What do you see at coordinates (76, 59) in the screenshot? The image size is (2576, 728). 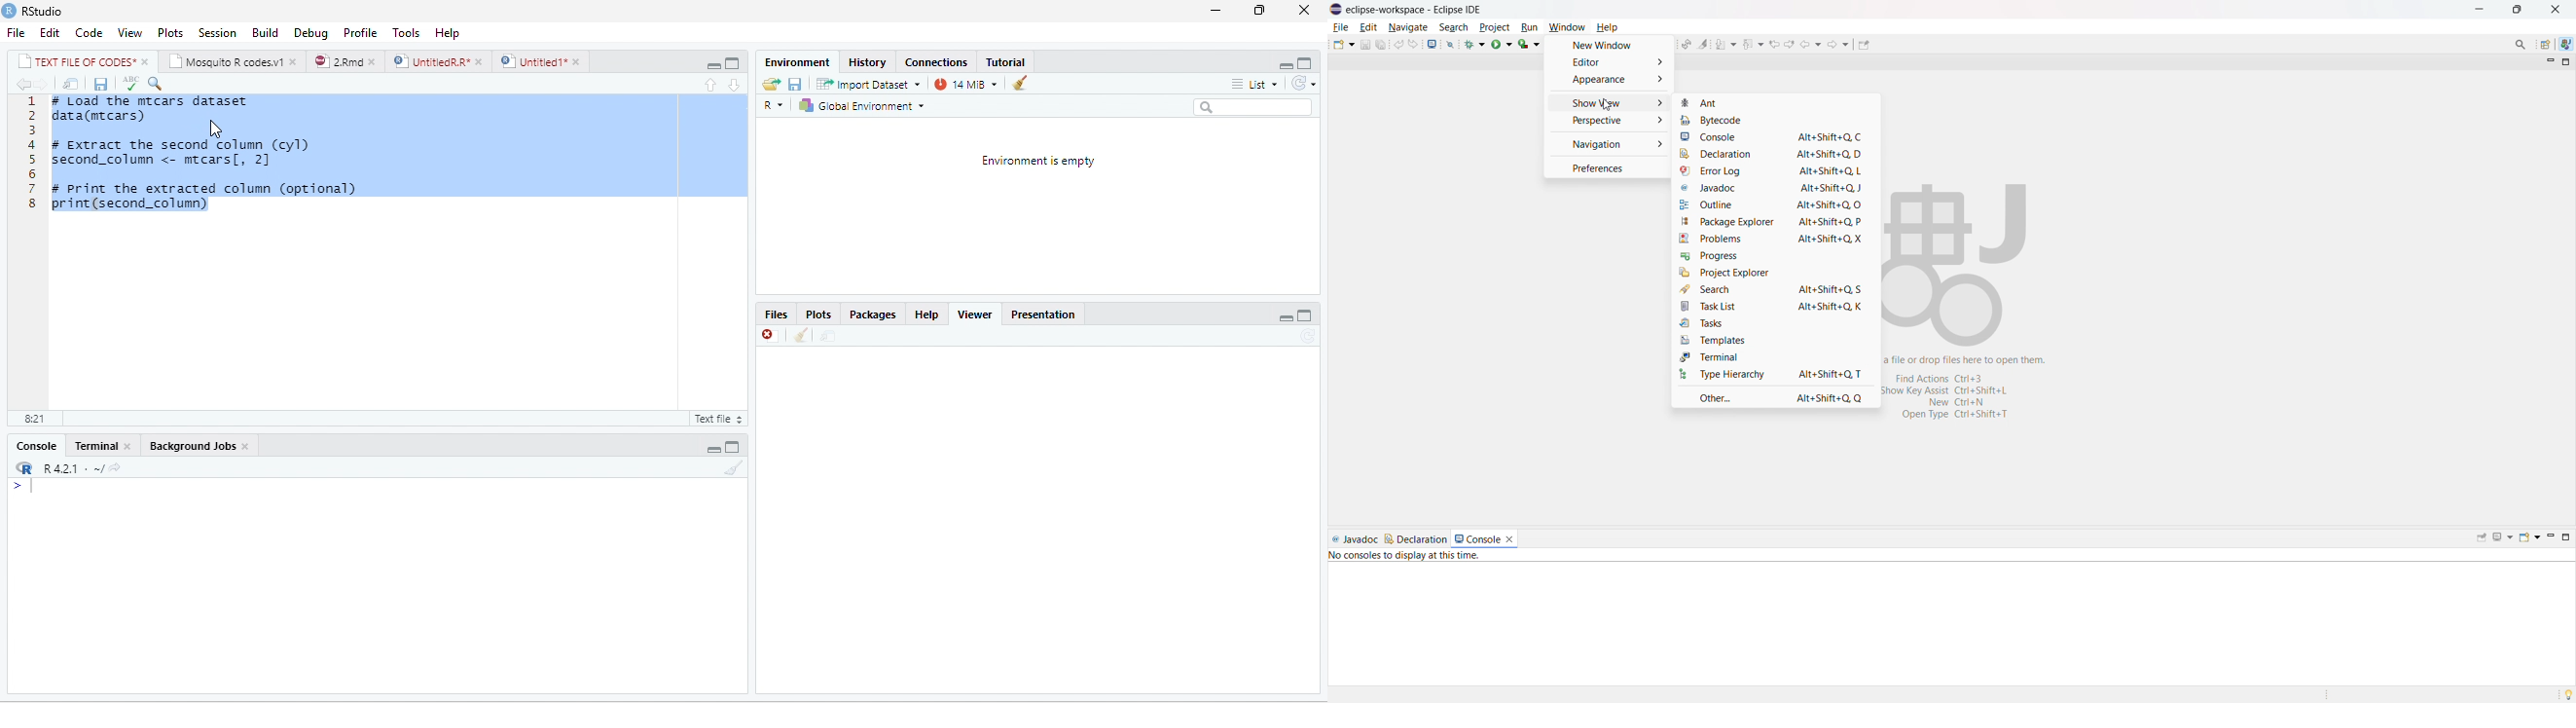 I see `| TEXT FILE RF CODES*` at bounding box center [76, 59].